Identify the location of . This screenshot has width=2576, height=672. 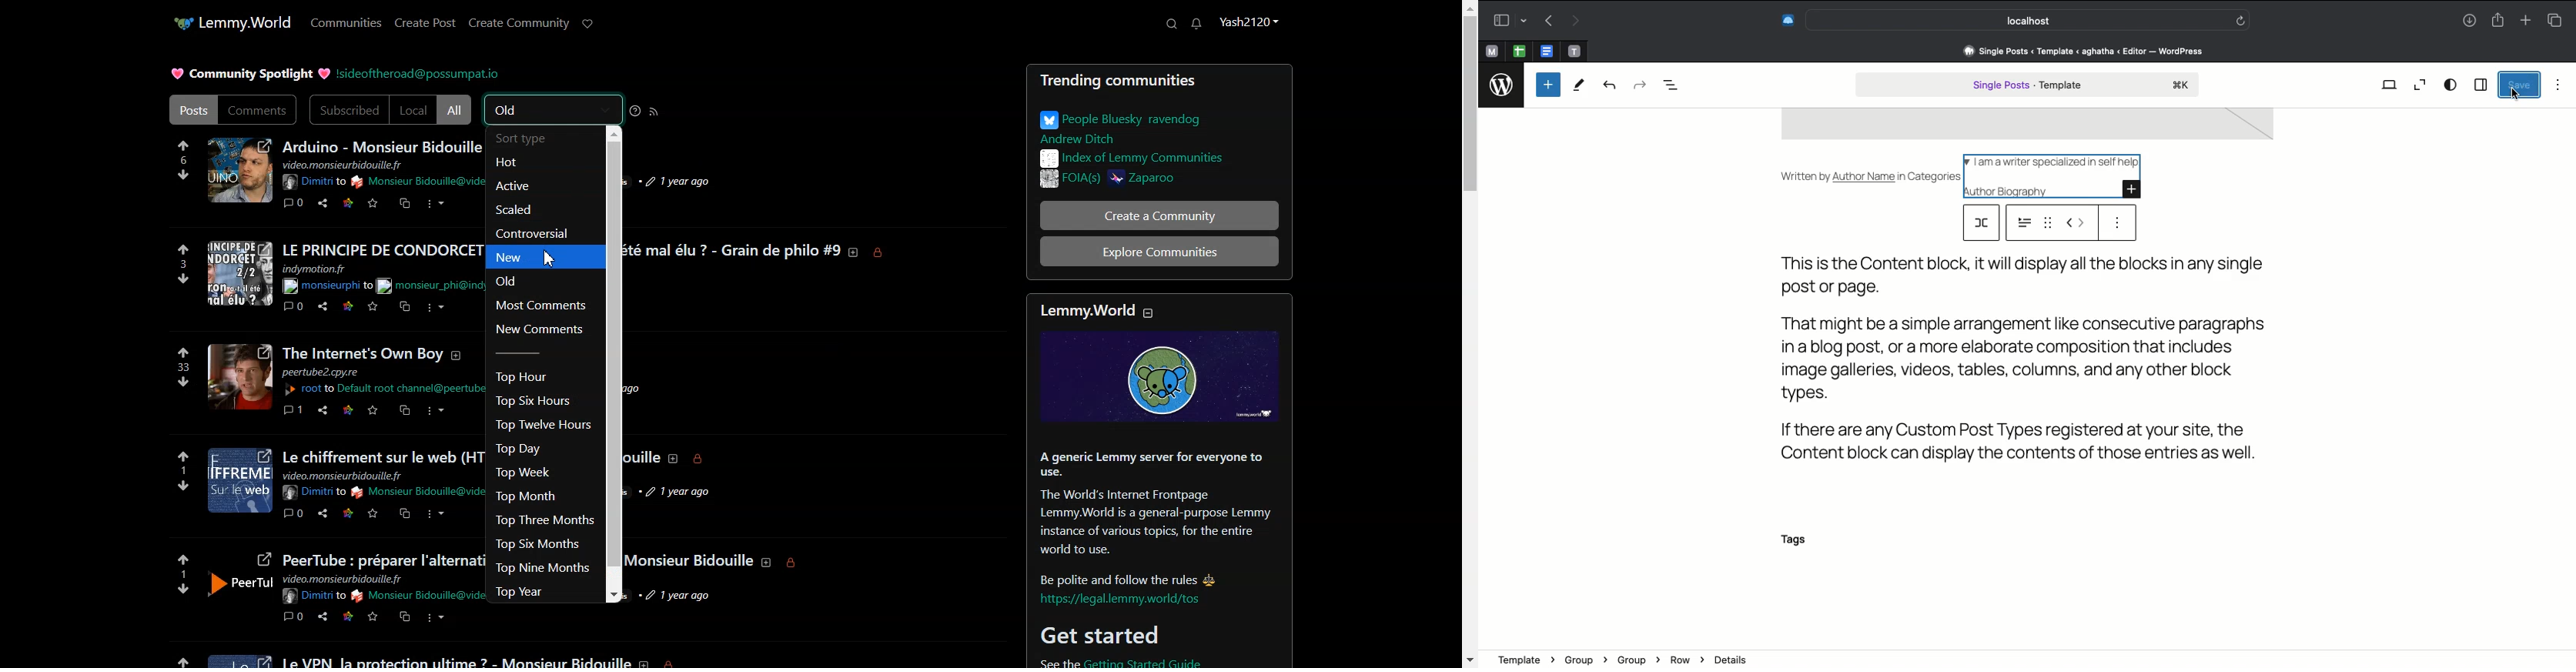
(351, 410).